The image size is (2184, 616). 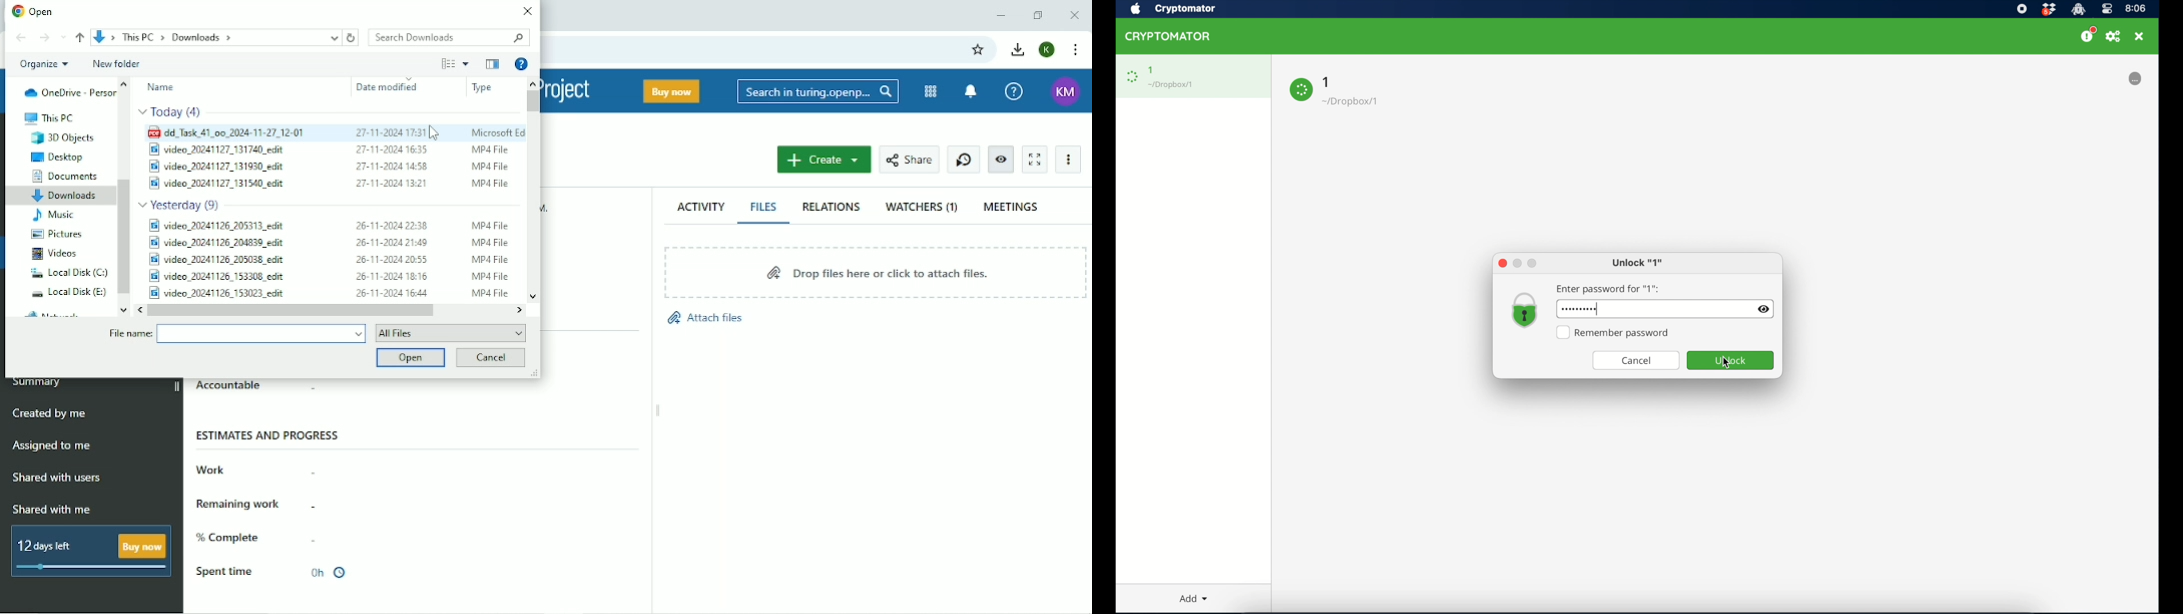 I want to click on % Complete, so click(x=232, y=538).